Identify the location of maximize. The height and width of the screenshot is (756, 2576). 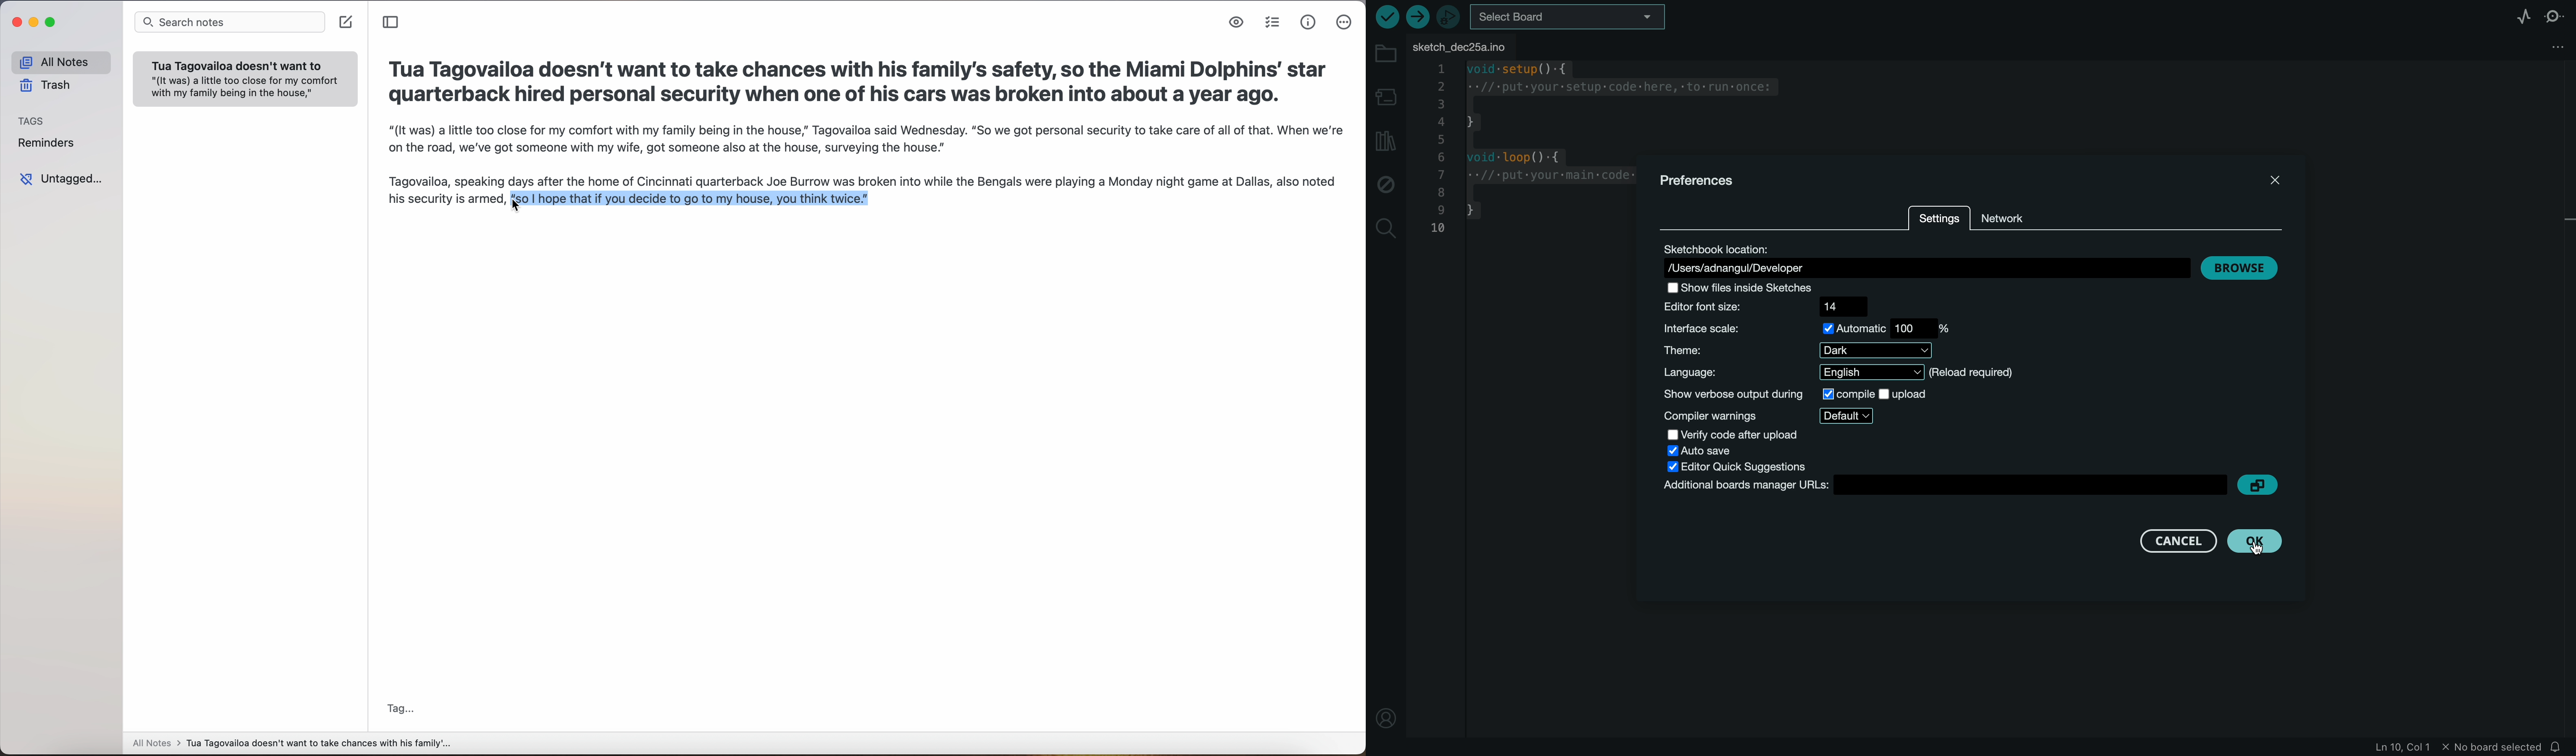
(54, 23).